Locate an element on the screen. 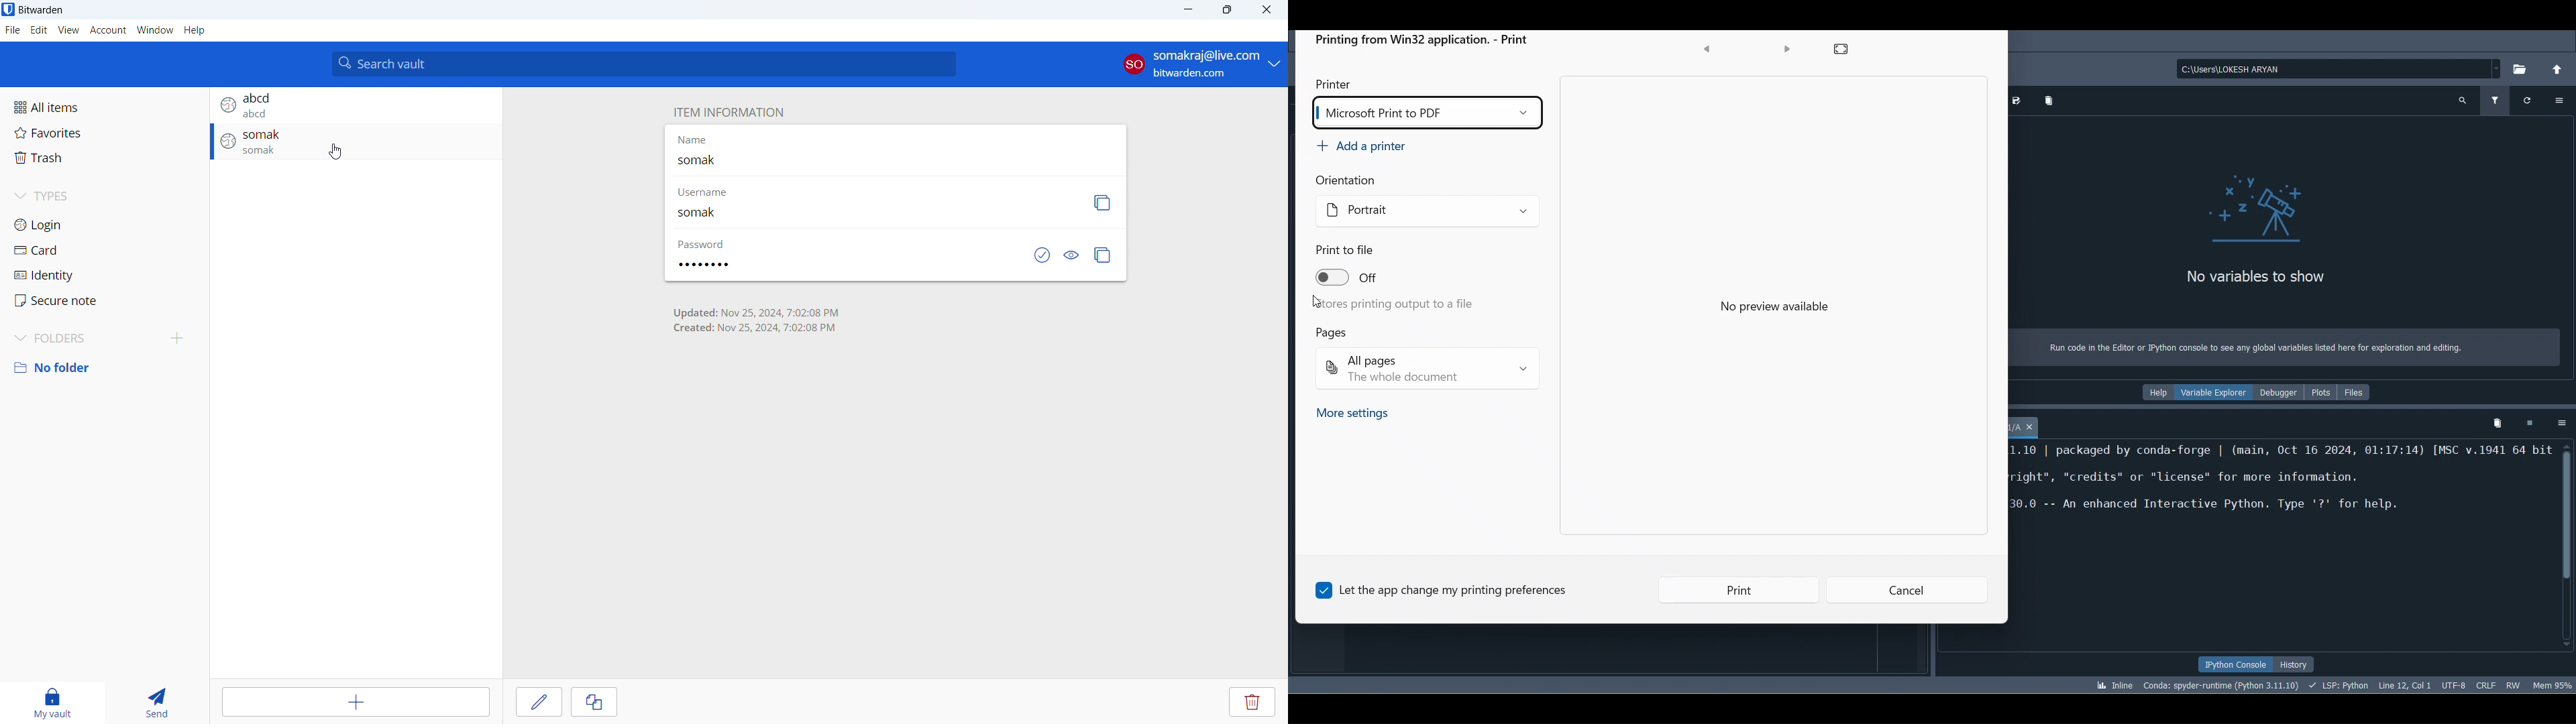 The width and height of the screenshot is (2576, 728). Run code in the Editor or Python console to see any global variables listed here for exploration and editing. is located at coordinates (2265, 349).